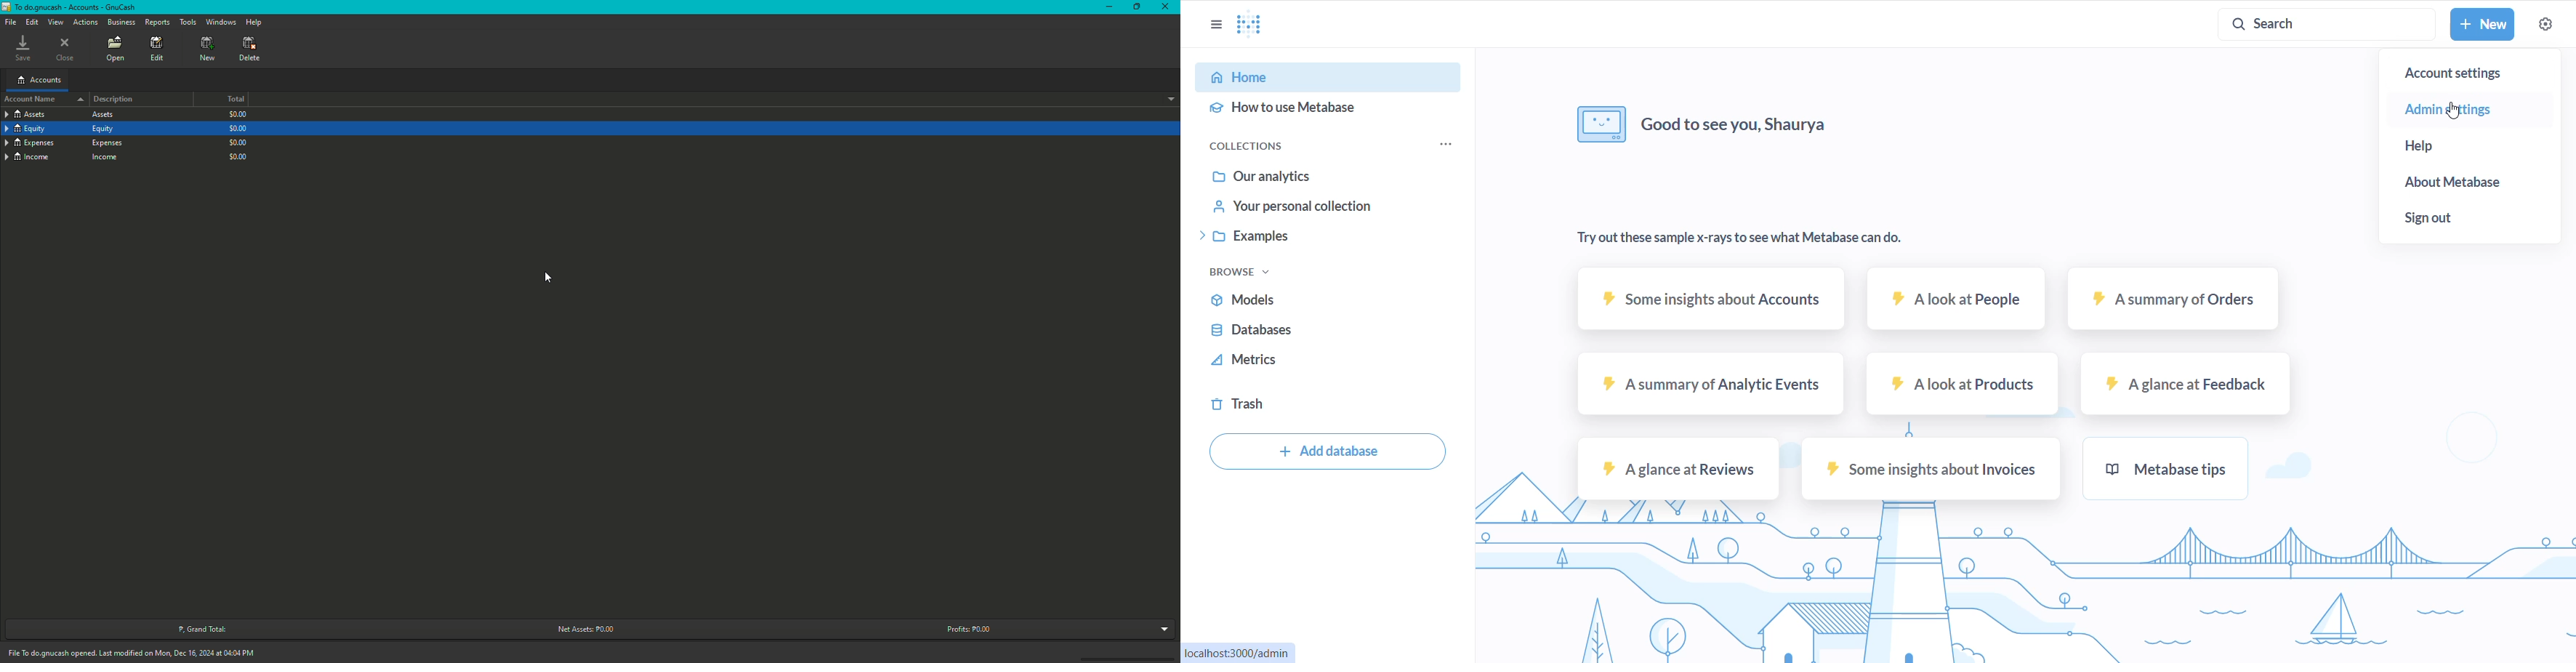  Describe the element at coordinates (1260, 146) in the screenshot. I see `COLLECTIONS` at that location.